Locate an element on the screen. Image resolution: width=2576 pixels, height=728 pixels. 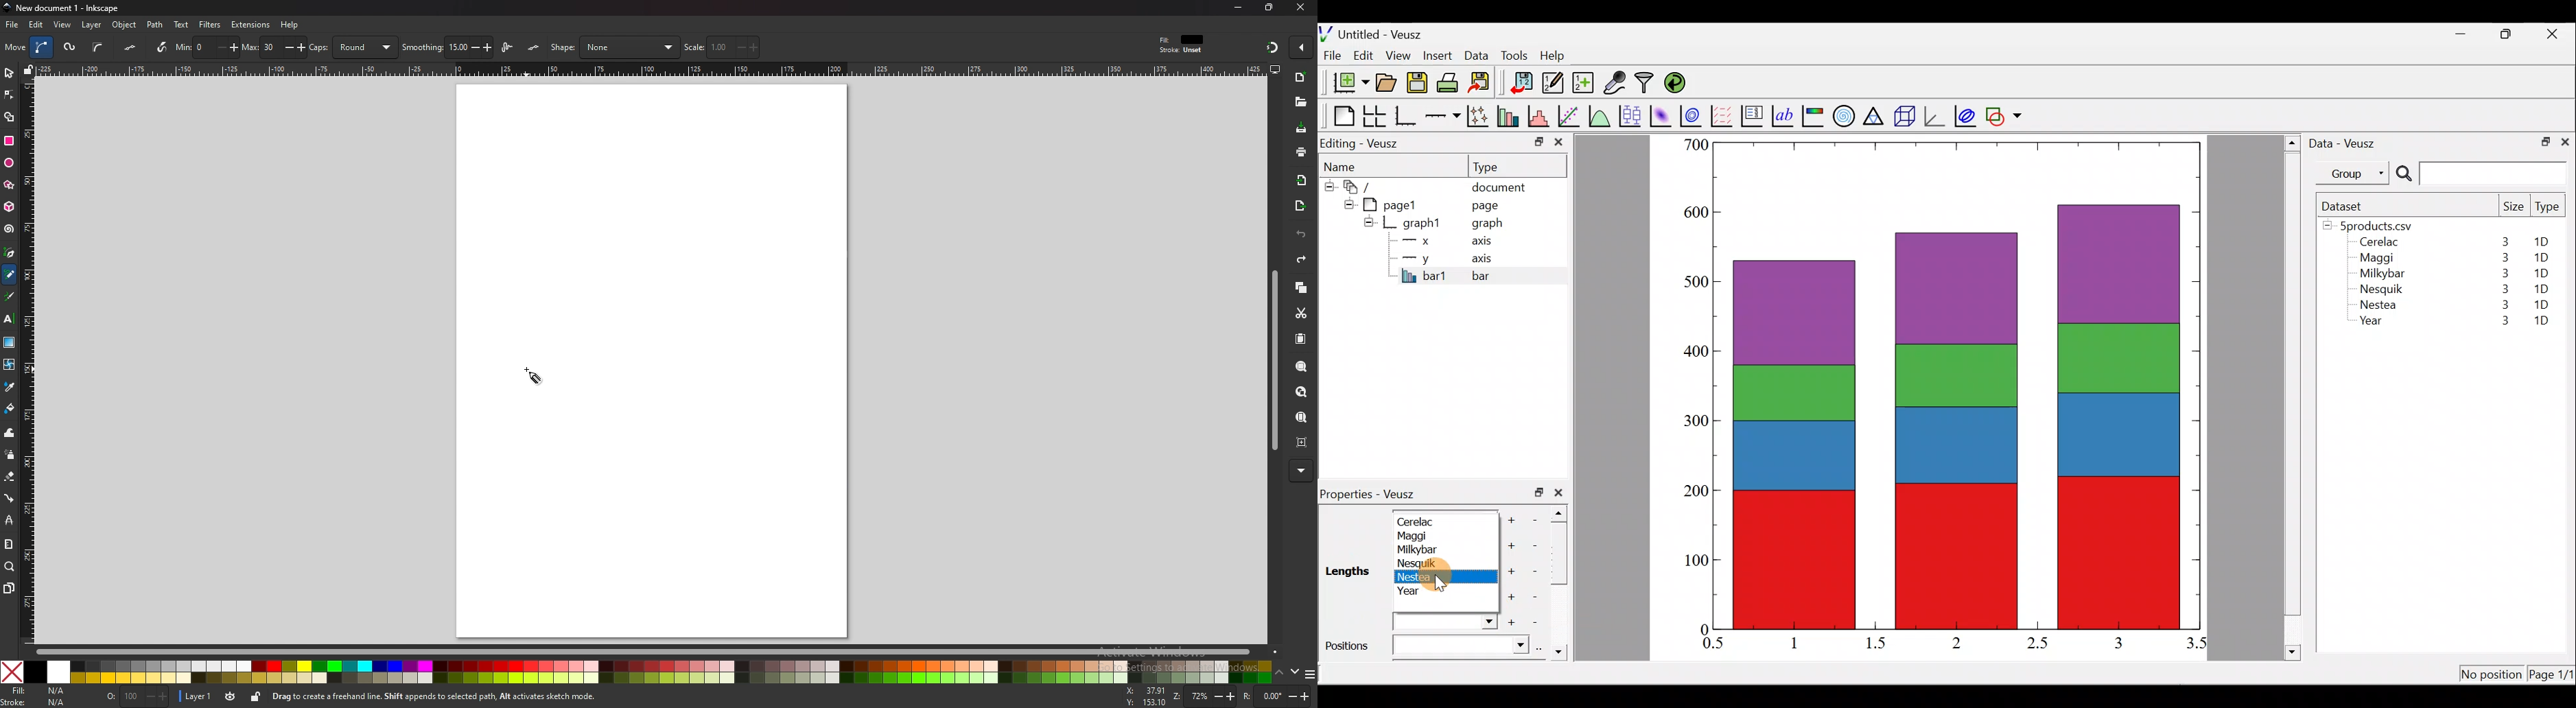
1D is located at coordinates (2546, 242).